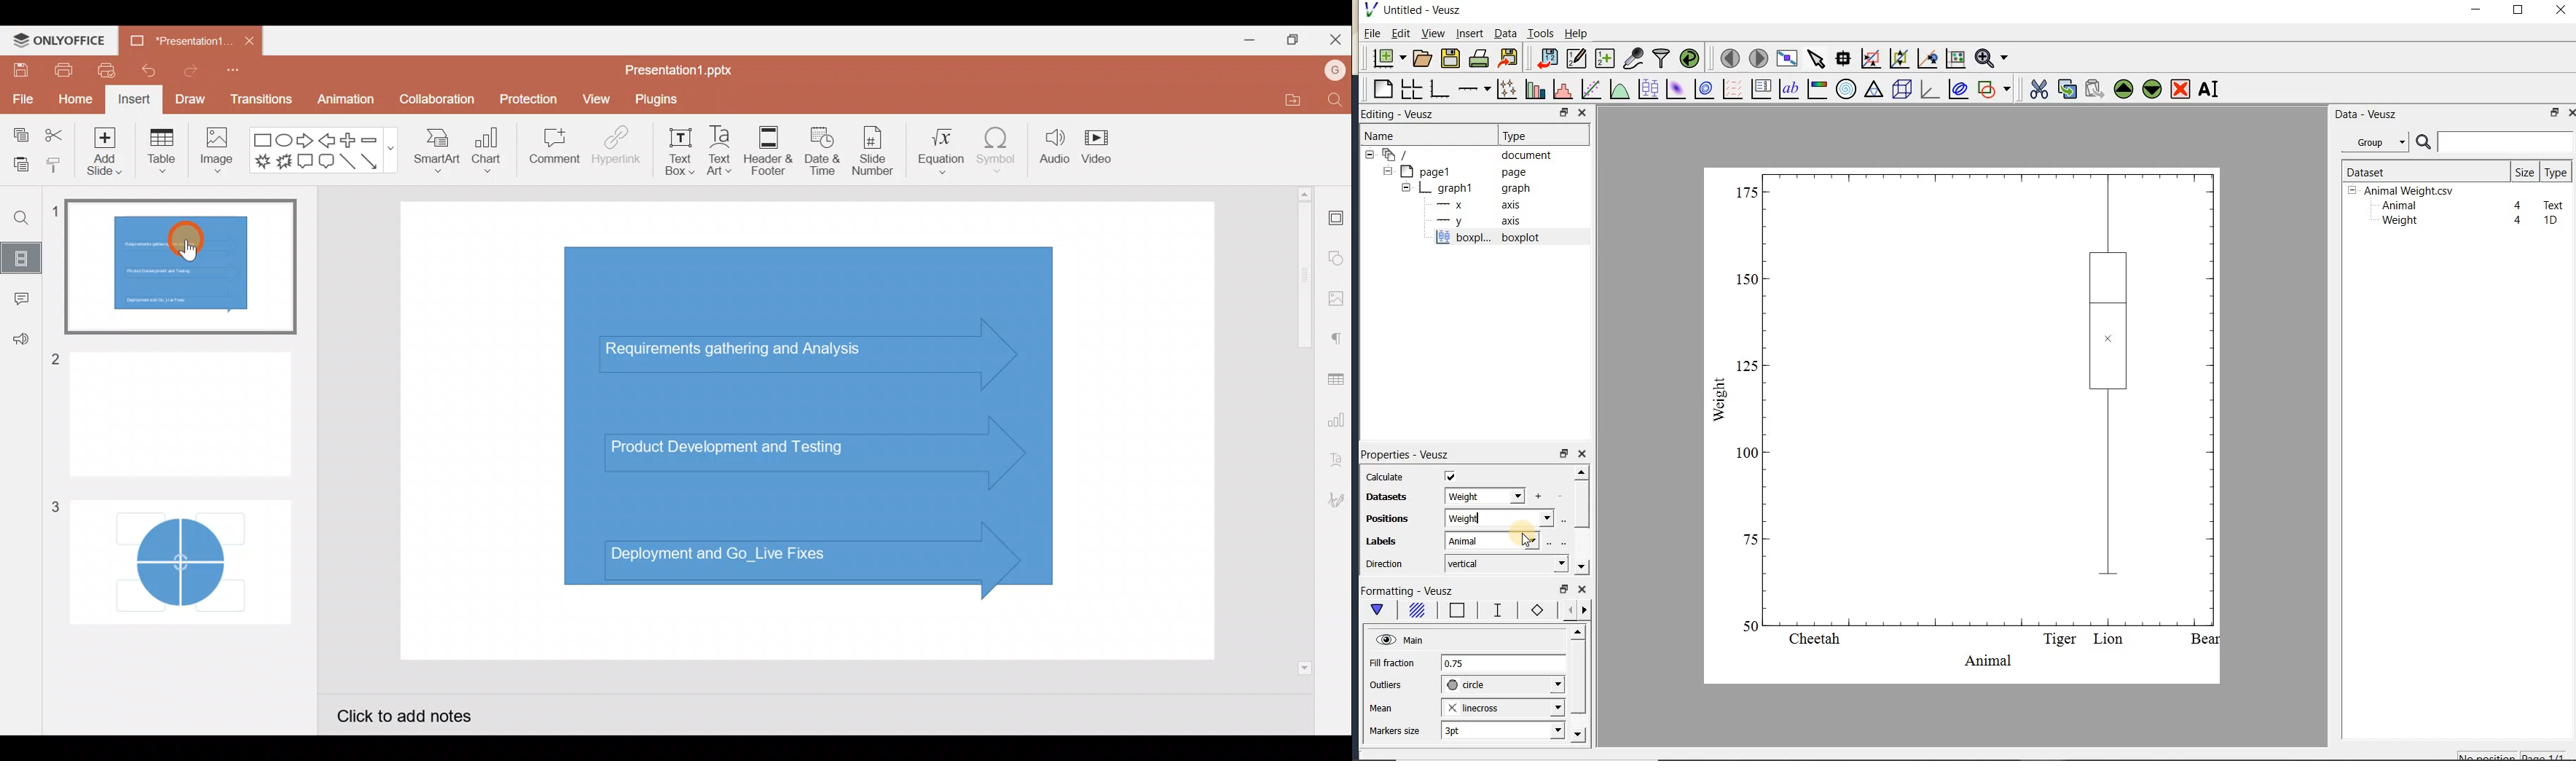  I want to click on Close document, so click(250, 40).